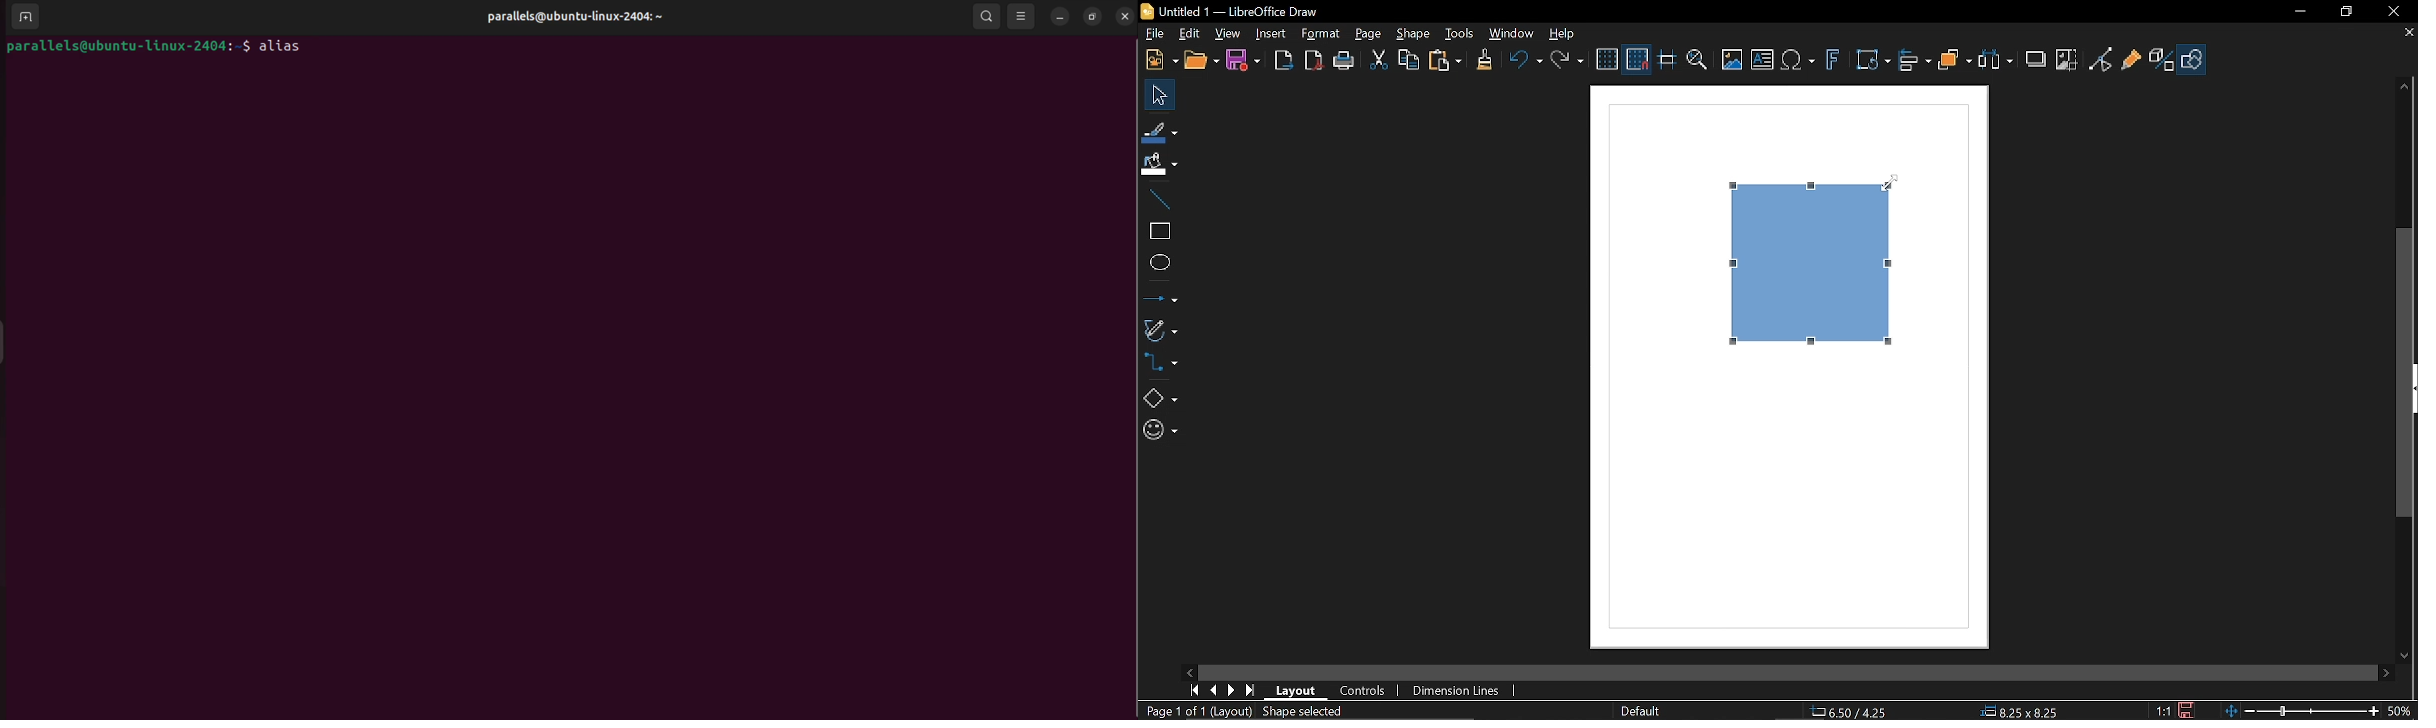 The width and height of the screenshot is (2436, 728). Describe the element at coordinates (1410, 61) in the screenshot. I see `Copy` at that location.